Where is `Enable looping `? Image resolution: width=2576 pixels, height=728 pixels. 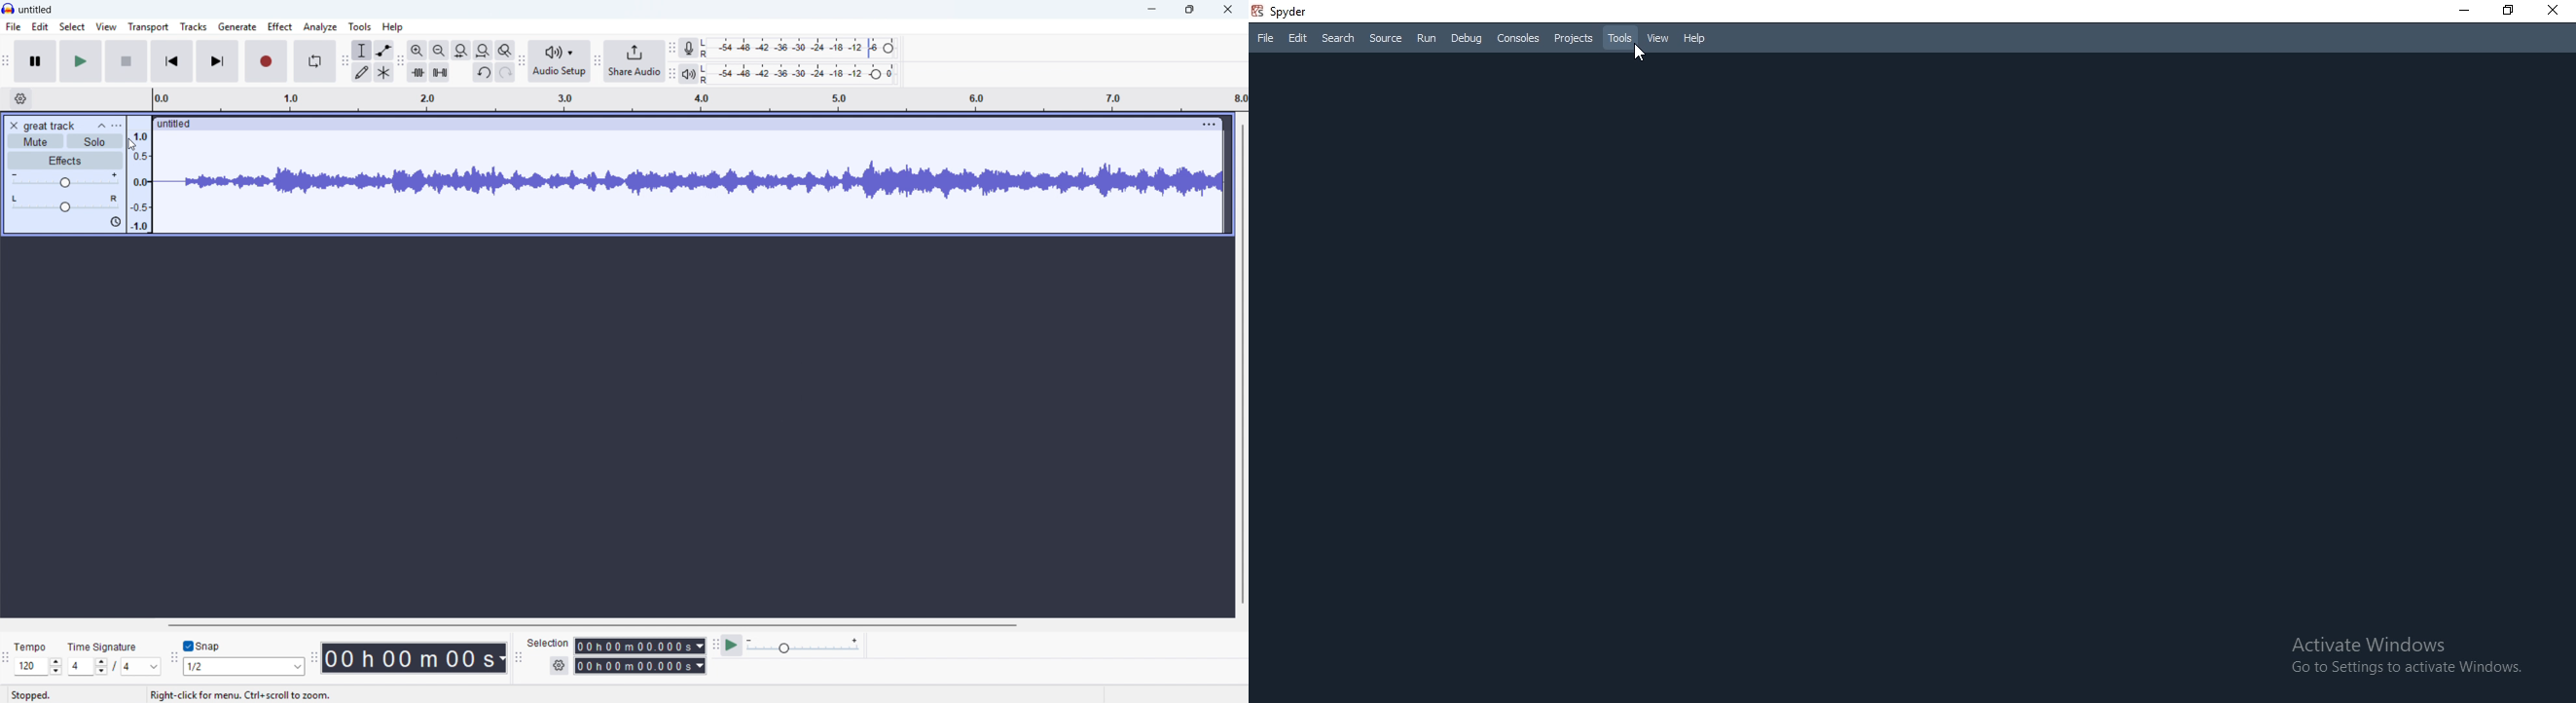
Enable looping  is located at coordinates (314, 61).